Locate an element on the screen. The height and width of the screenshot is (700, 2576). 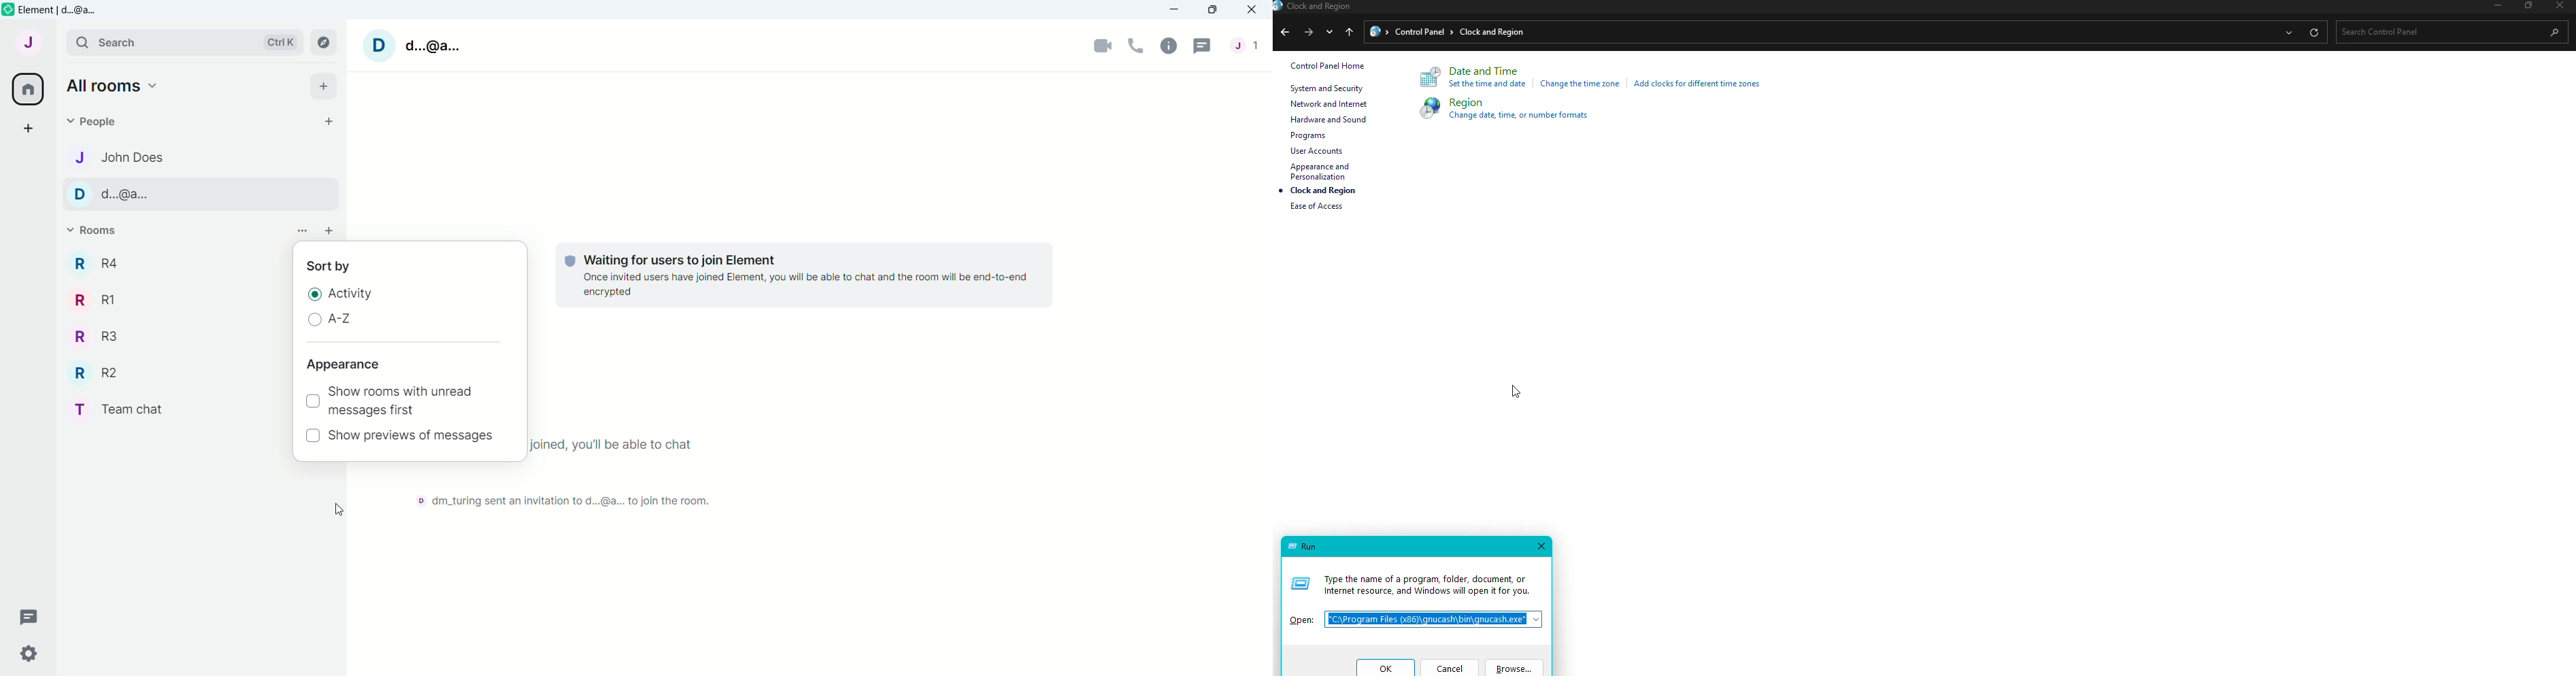
Element icon is located at coordinates (8, 9).